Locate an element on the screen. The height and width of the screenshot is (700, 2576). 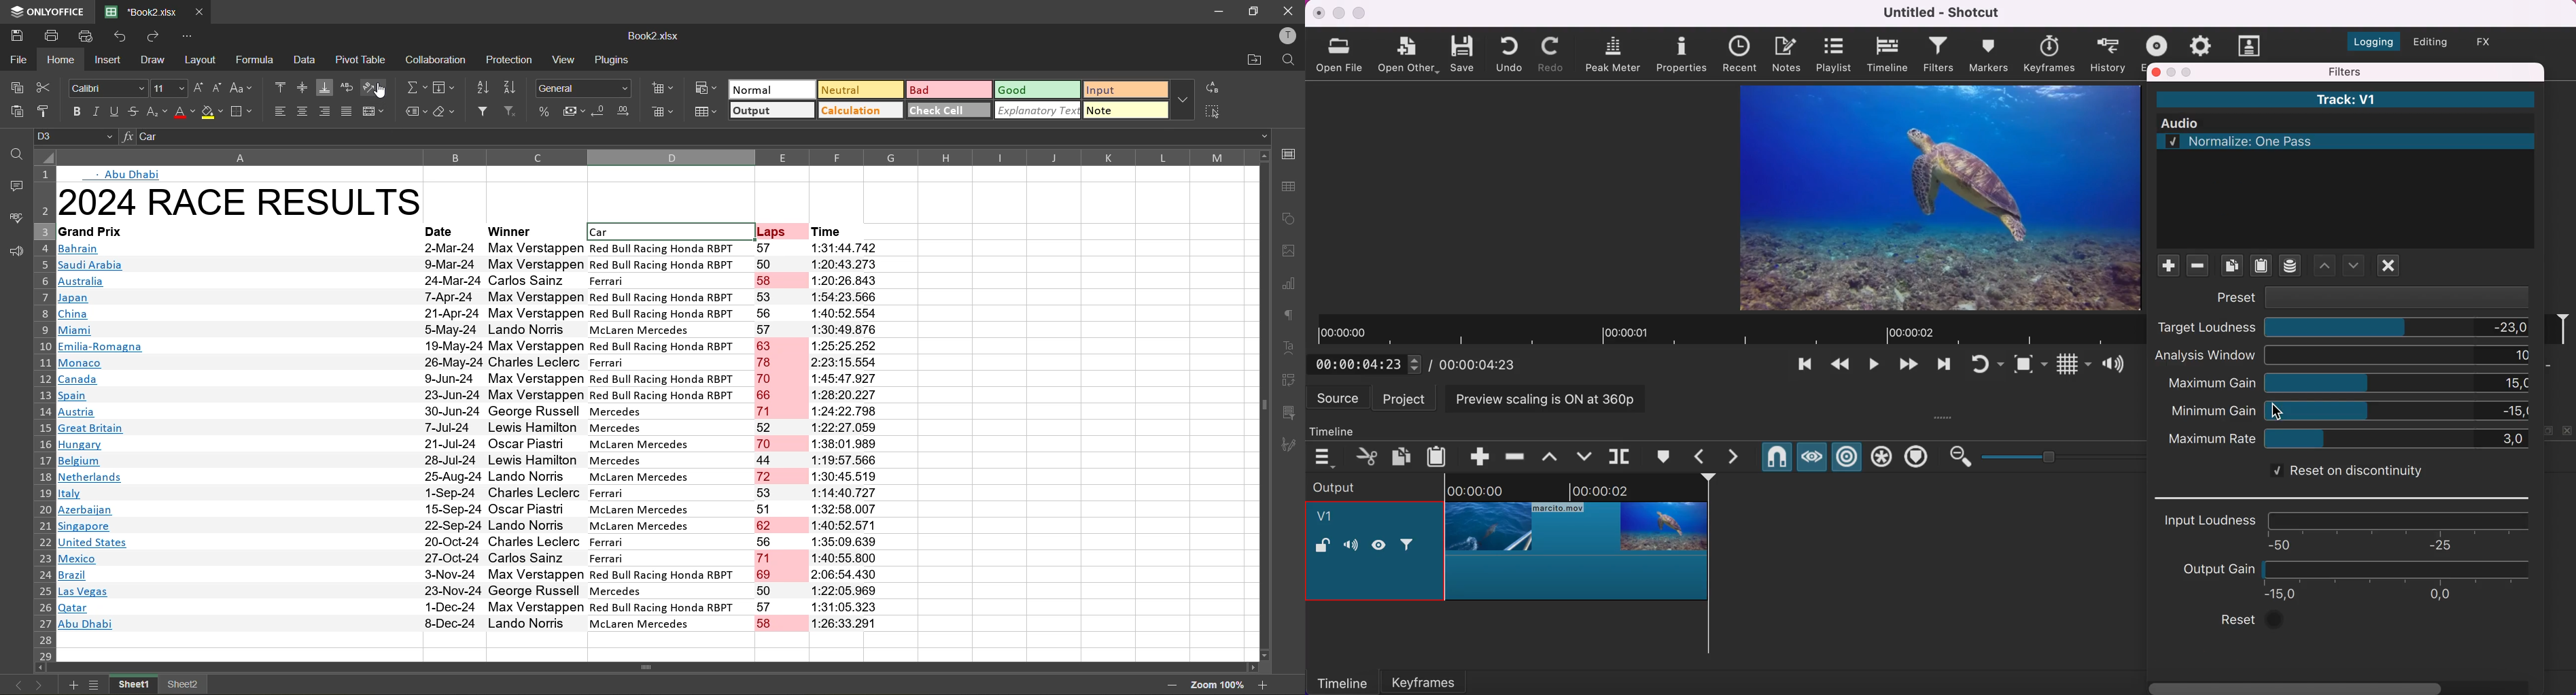
bold is located at coordinates (77, 112).